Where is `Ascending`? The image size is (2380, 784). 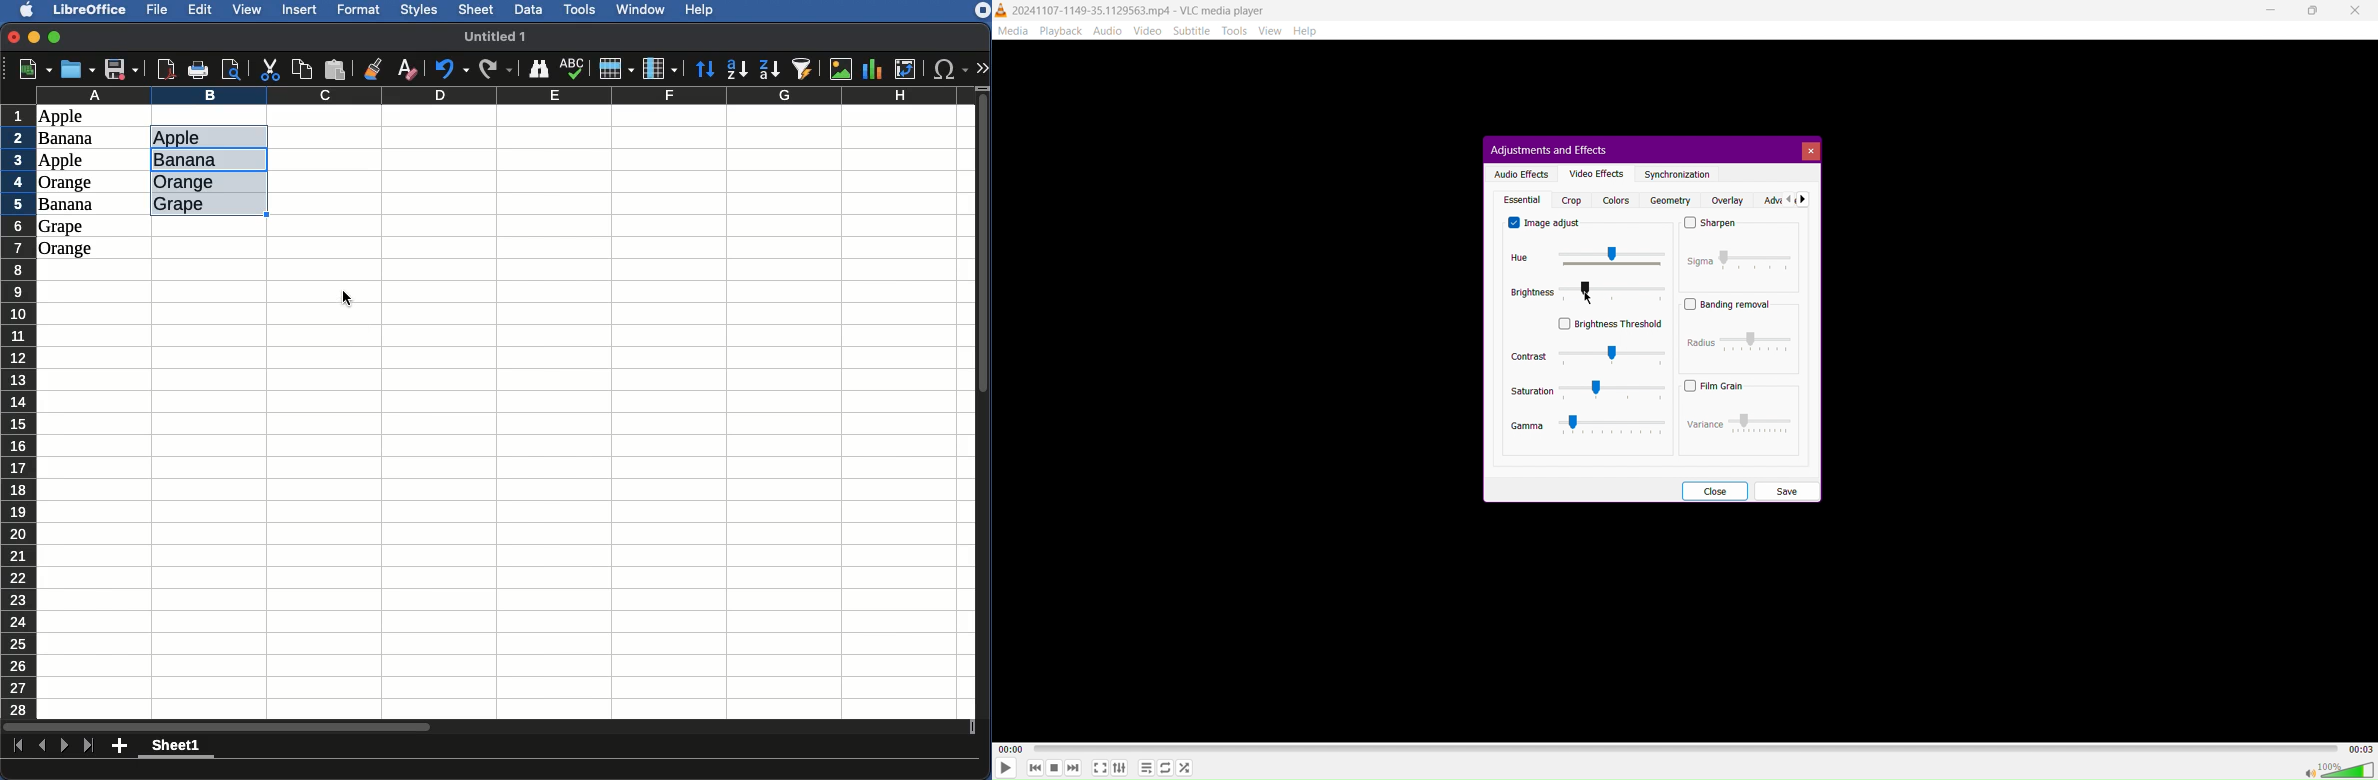
Ascending is located at coordinates (737, 69).